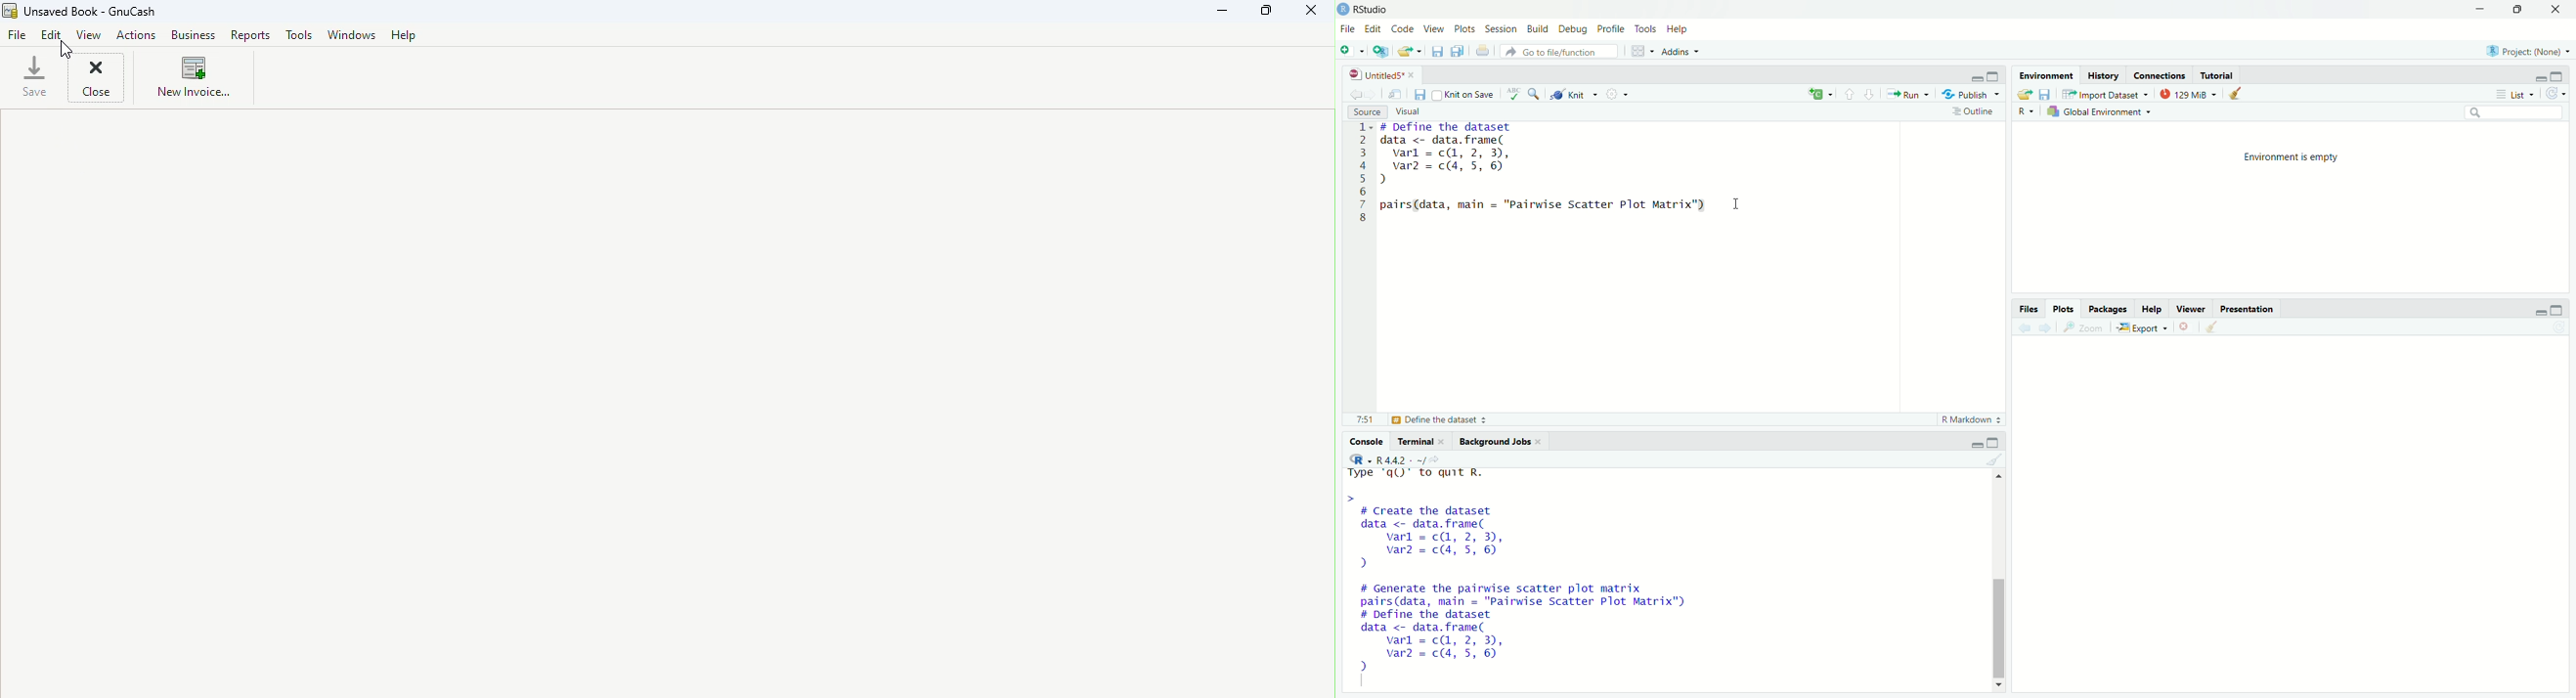  What do you see at coordinates (1574, 94) in the screenshot?
I see `Knit` at bounding box center [1574, 94].